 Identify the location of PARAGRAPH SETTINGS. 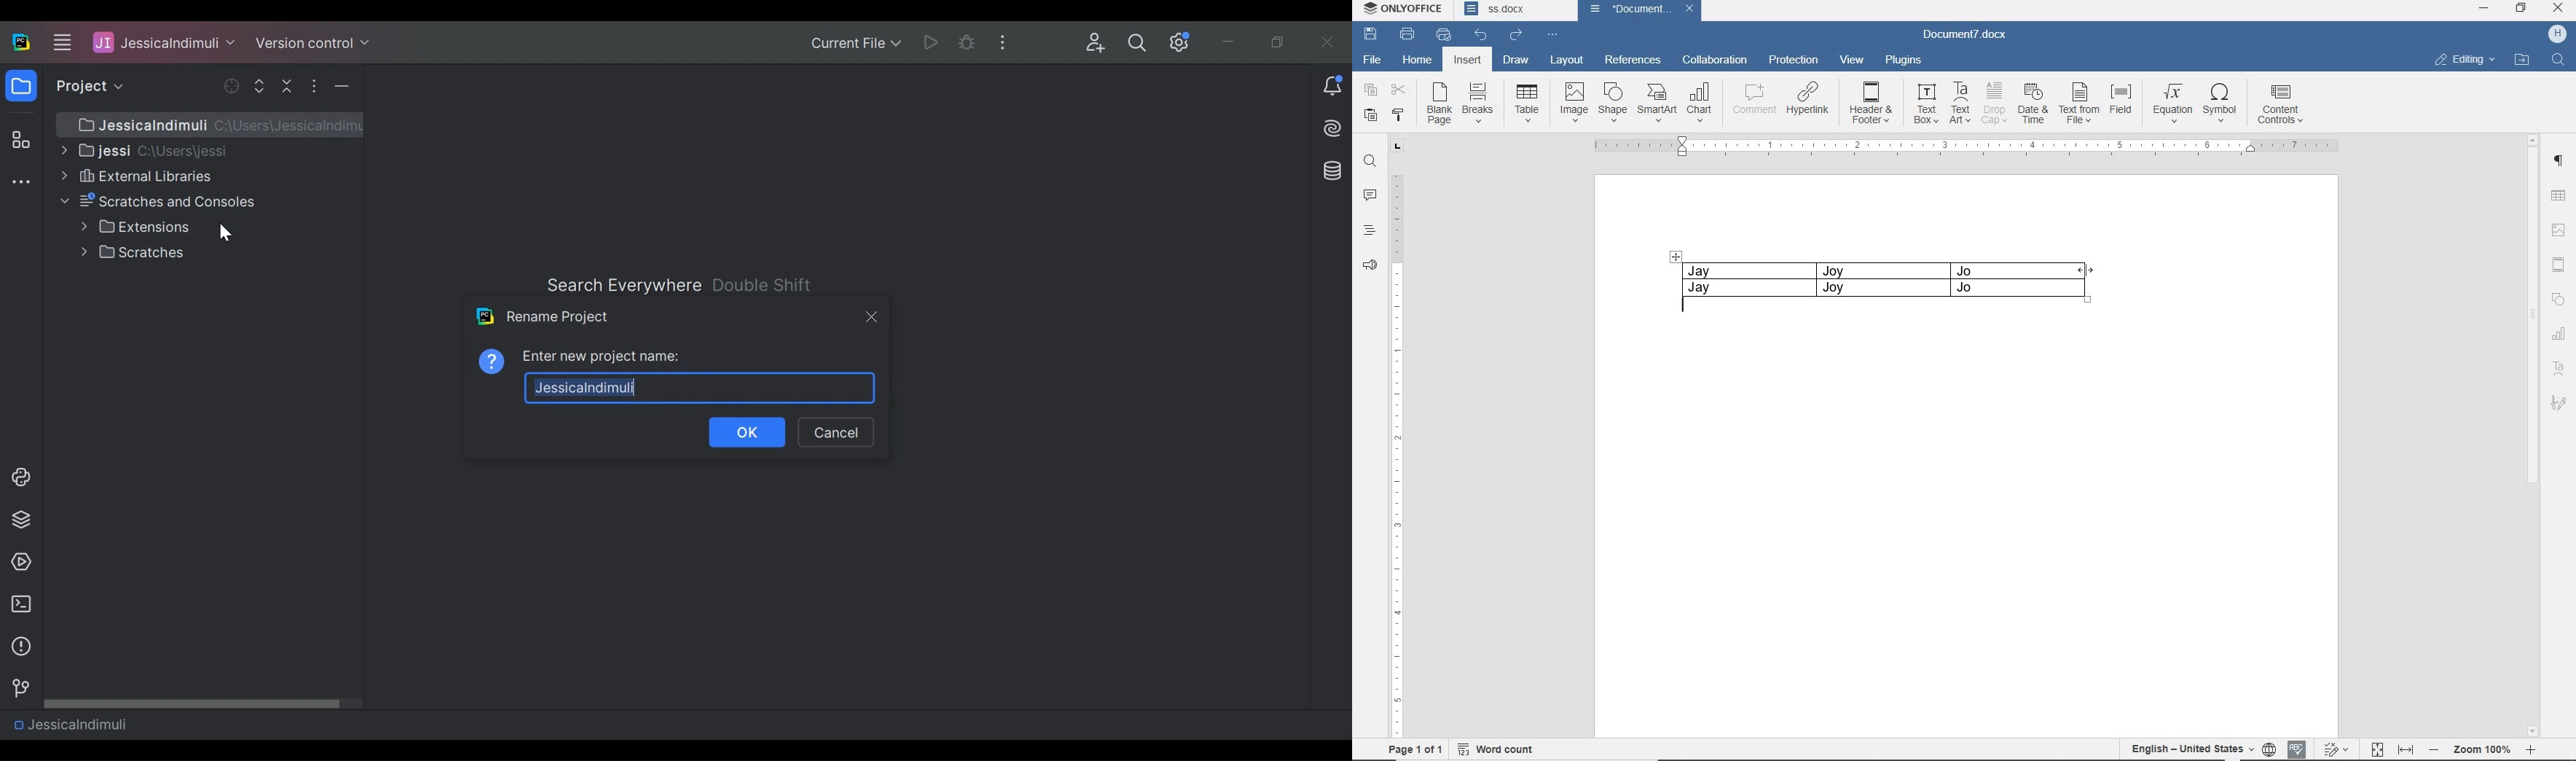
(2559, 161).